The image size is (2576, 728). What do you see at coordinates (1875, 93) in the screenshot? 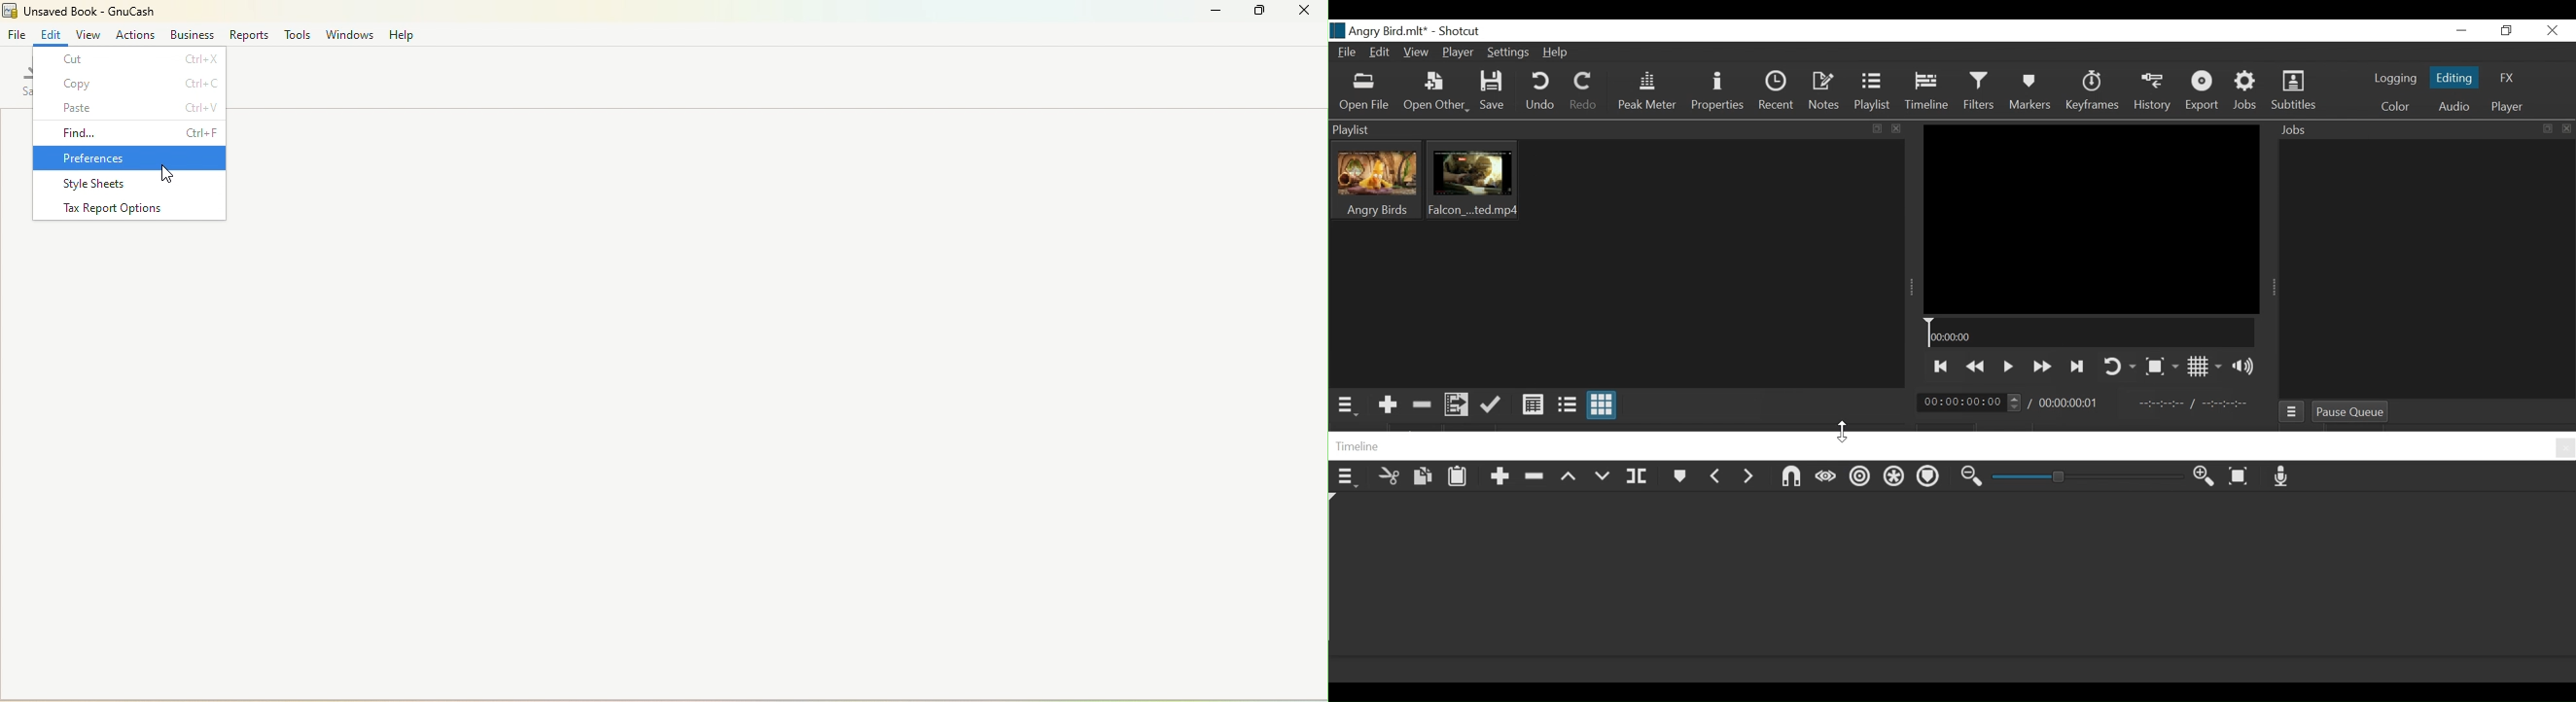
I see `Playlist` at bounding box center [1875, 93].